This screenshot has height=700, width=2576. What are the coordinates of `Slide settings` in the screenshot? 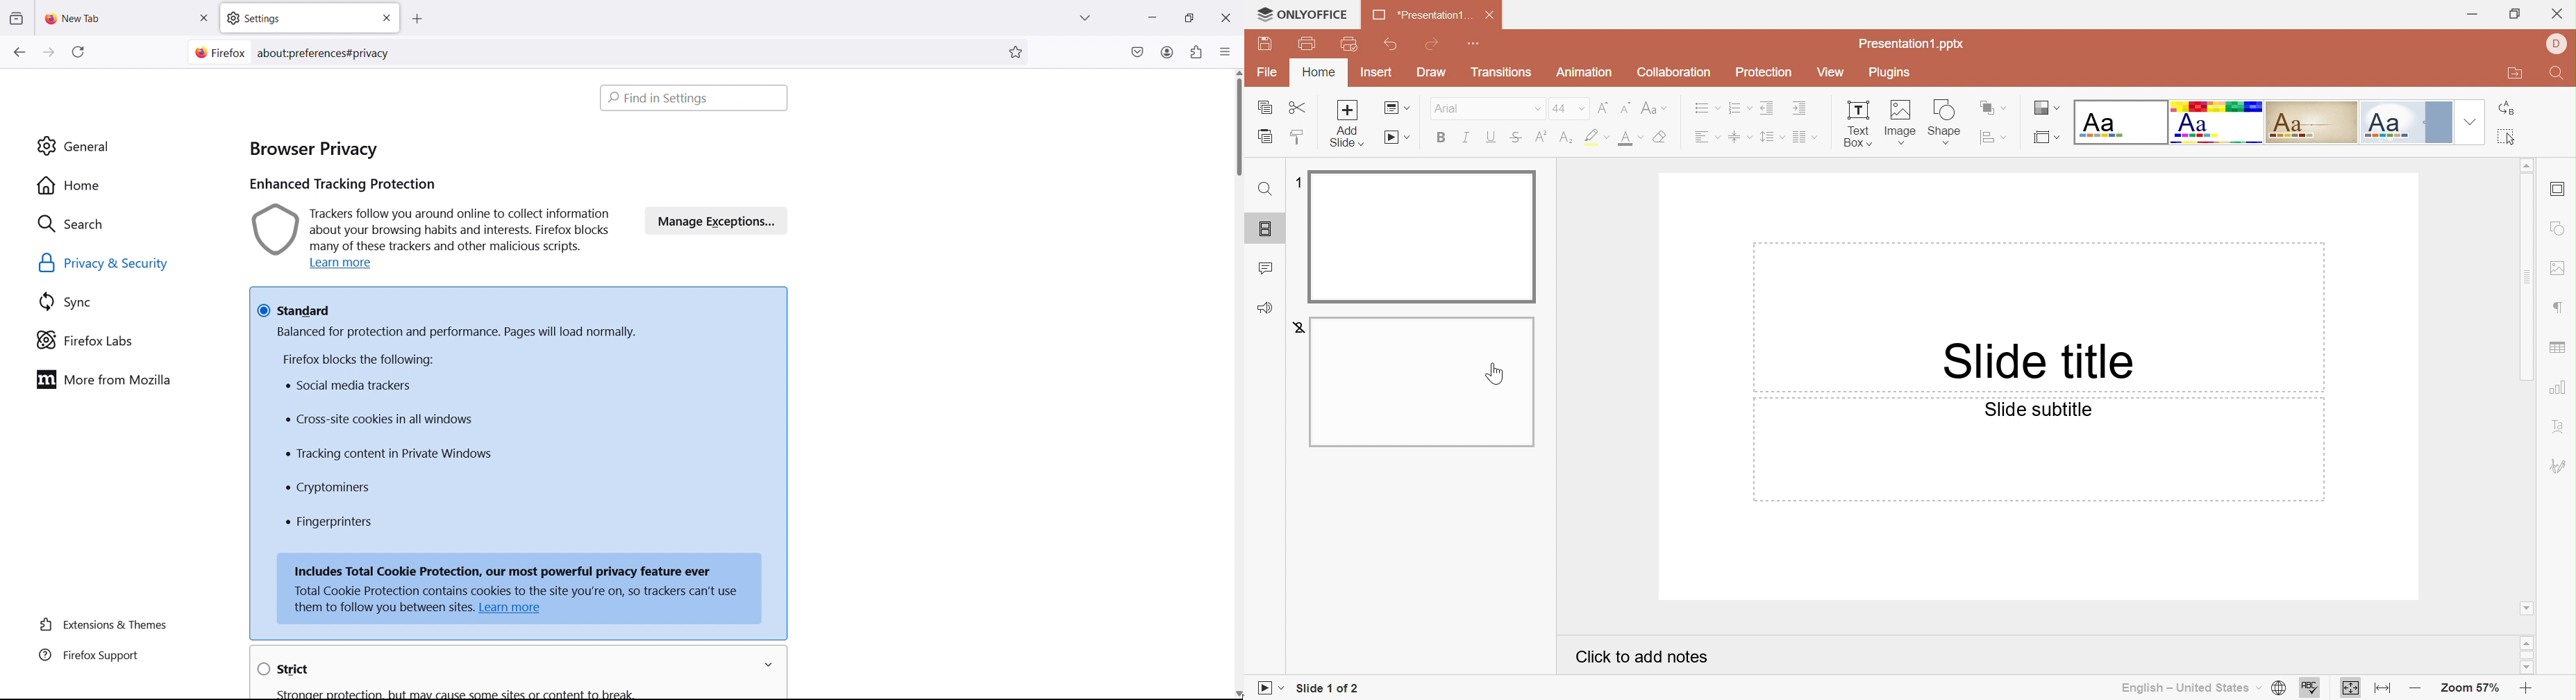 It's located at (2558, 190).